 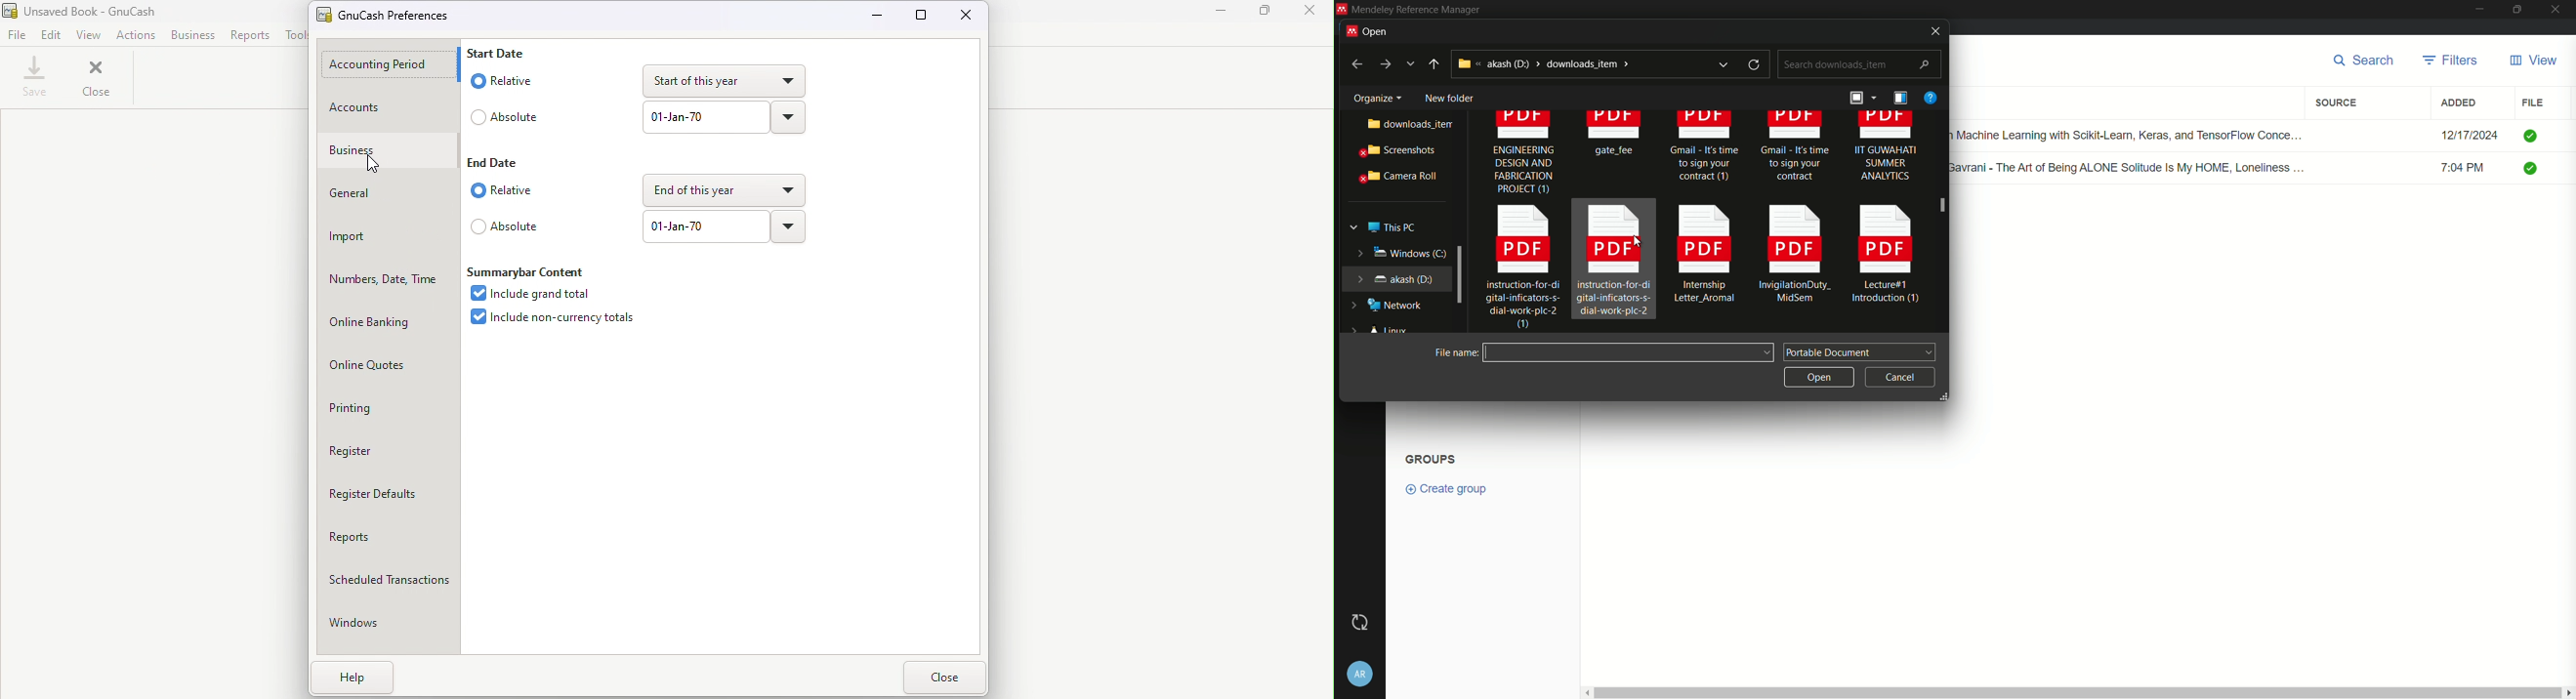 What do you see at coordinates (1614, 260) in the screenshot?
I see `instruction-for-di
gital-inficators-s-
dial-work-plc-2` at bounding box center [1614, 260].